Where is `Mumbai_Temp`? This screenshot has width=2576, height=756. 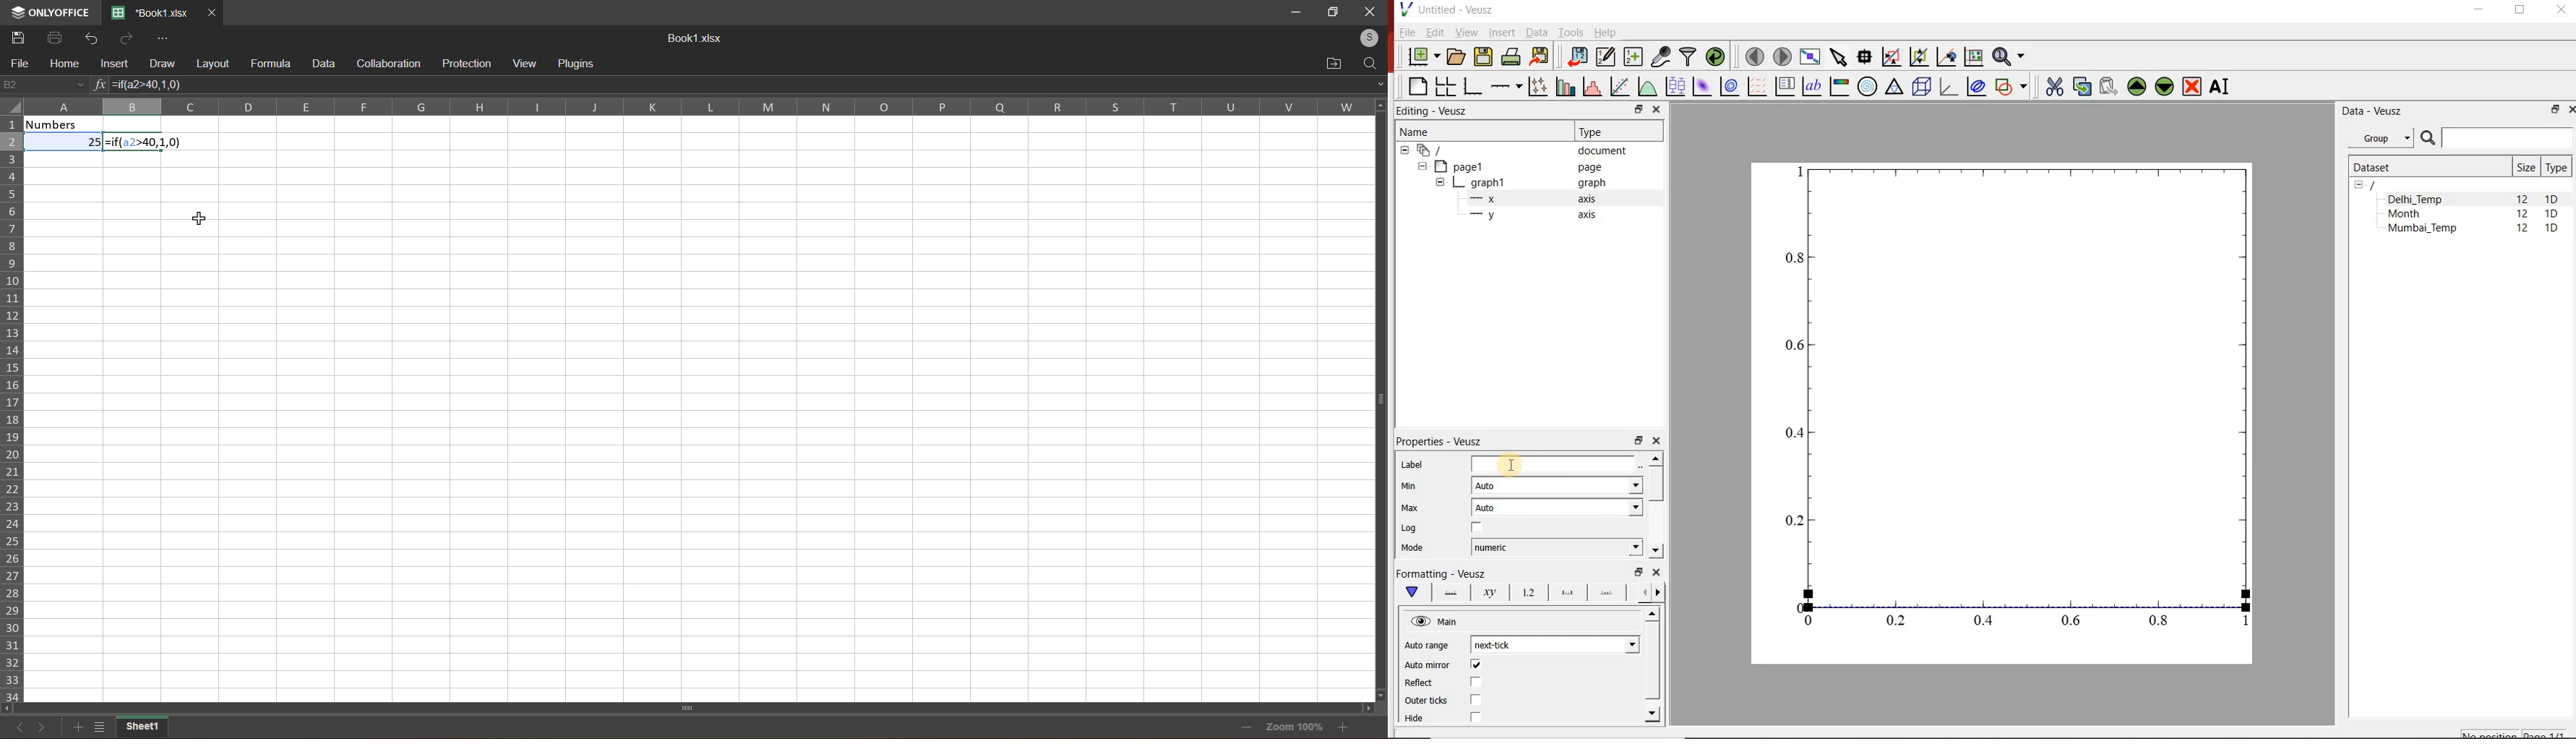 Mumbai_Temp is located at coordinates (2422, 229).